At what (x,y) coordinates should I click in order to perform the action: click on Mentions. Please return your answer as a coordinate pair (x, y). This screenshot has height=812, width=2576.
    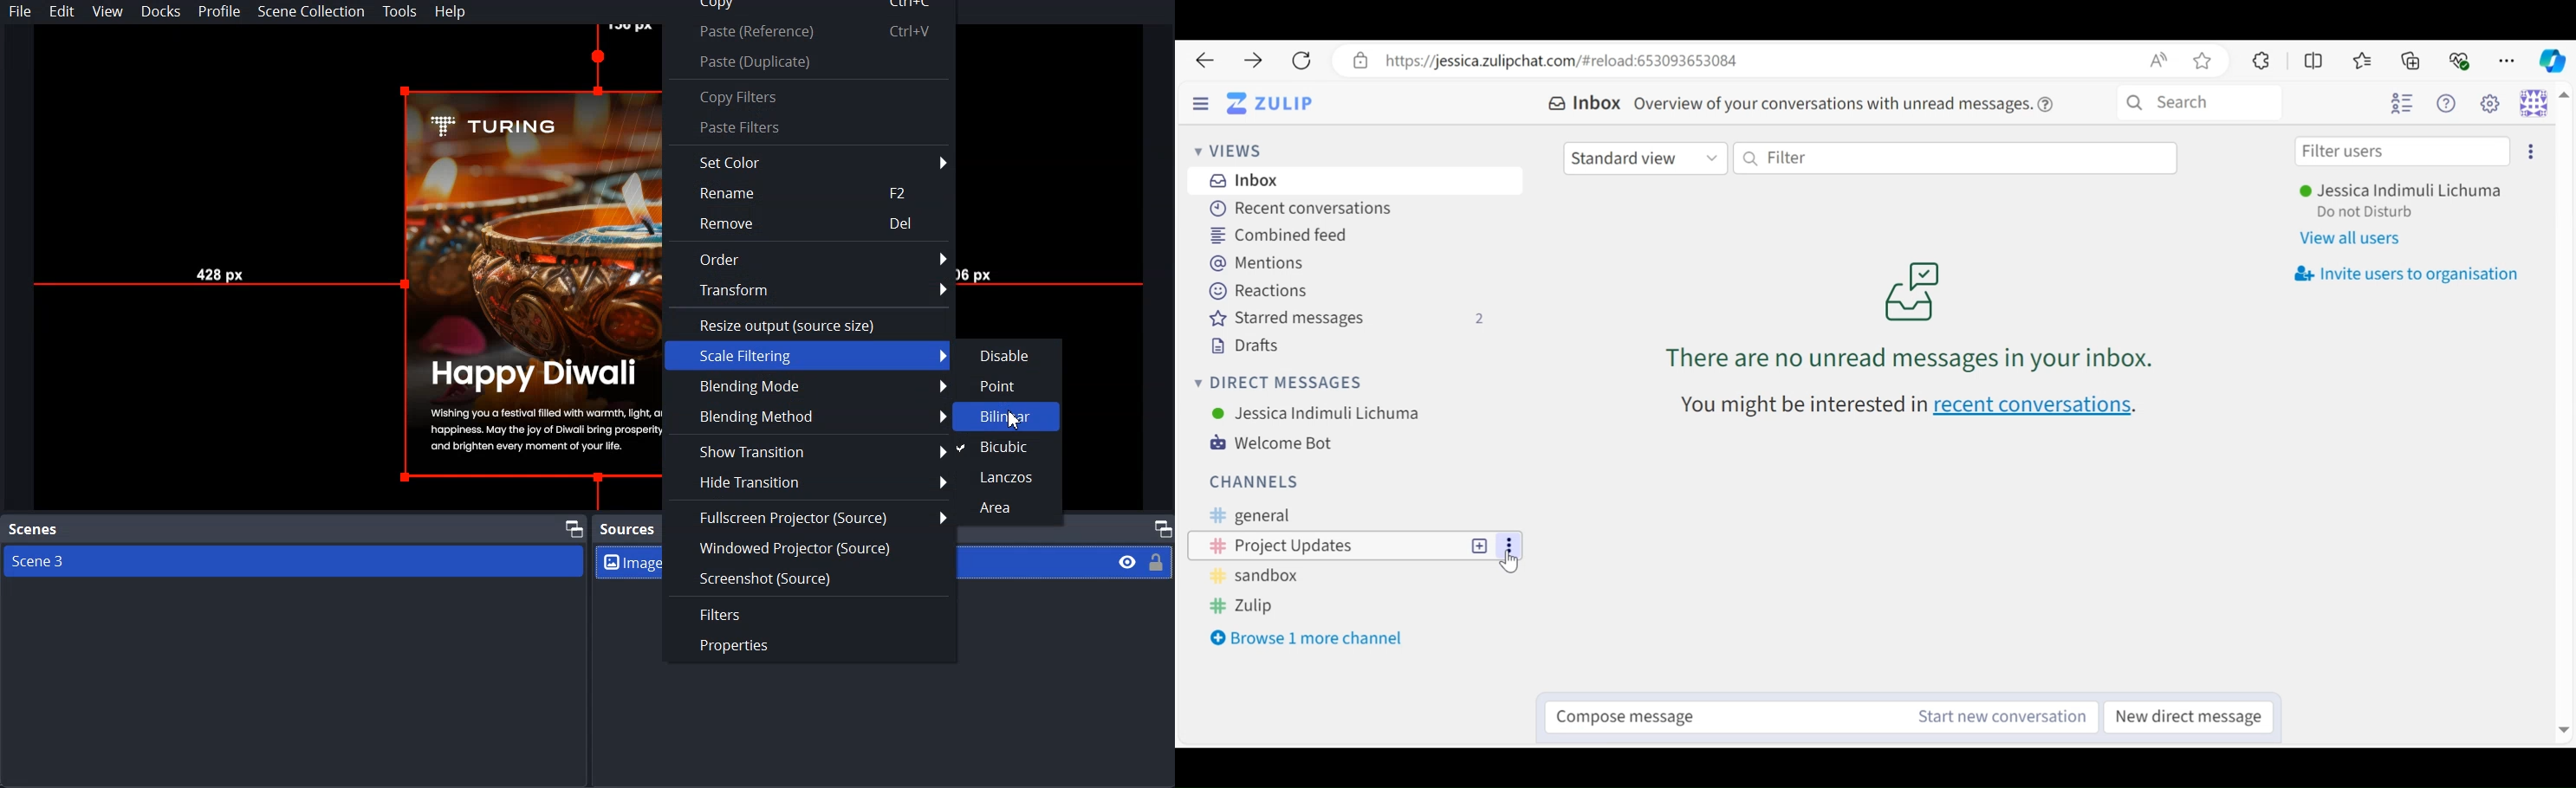
    Looking at the image, I should click on (1263, 264).